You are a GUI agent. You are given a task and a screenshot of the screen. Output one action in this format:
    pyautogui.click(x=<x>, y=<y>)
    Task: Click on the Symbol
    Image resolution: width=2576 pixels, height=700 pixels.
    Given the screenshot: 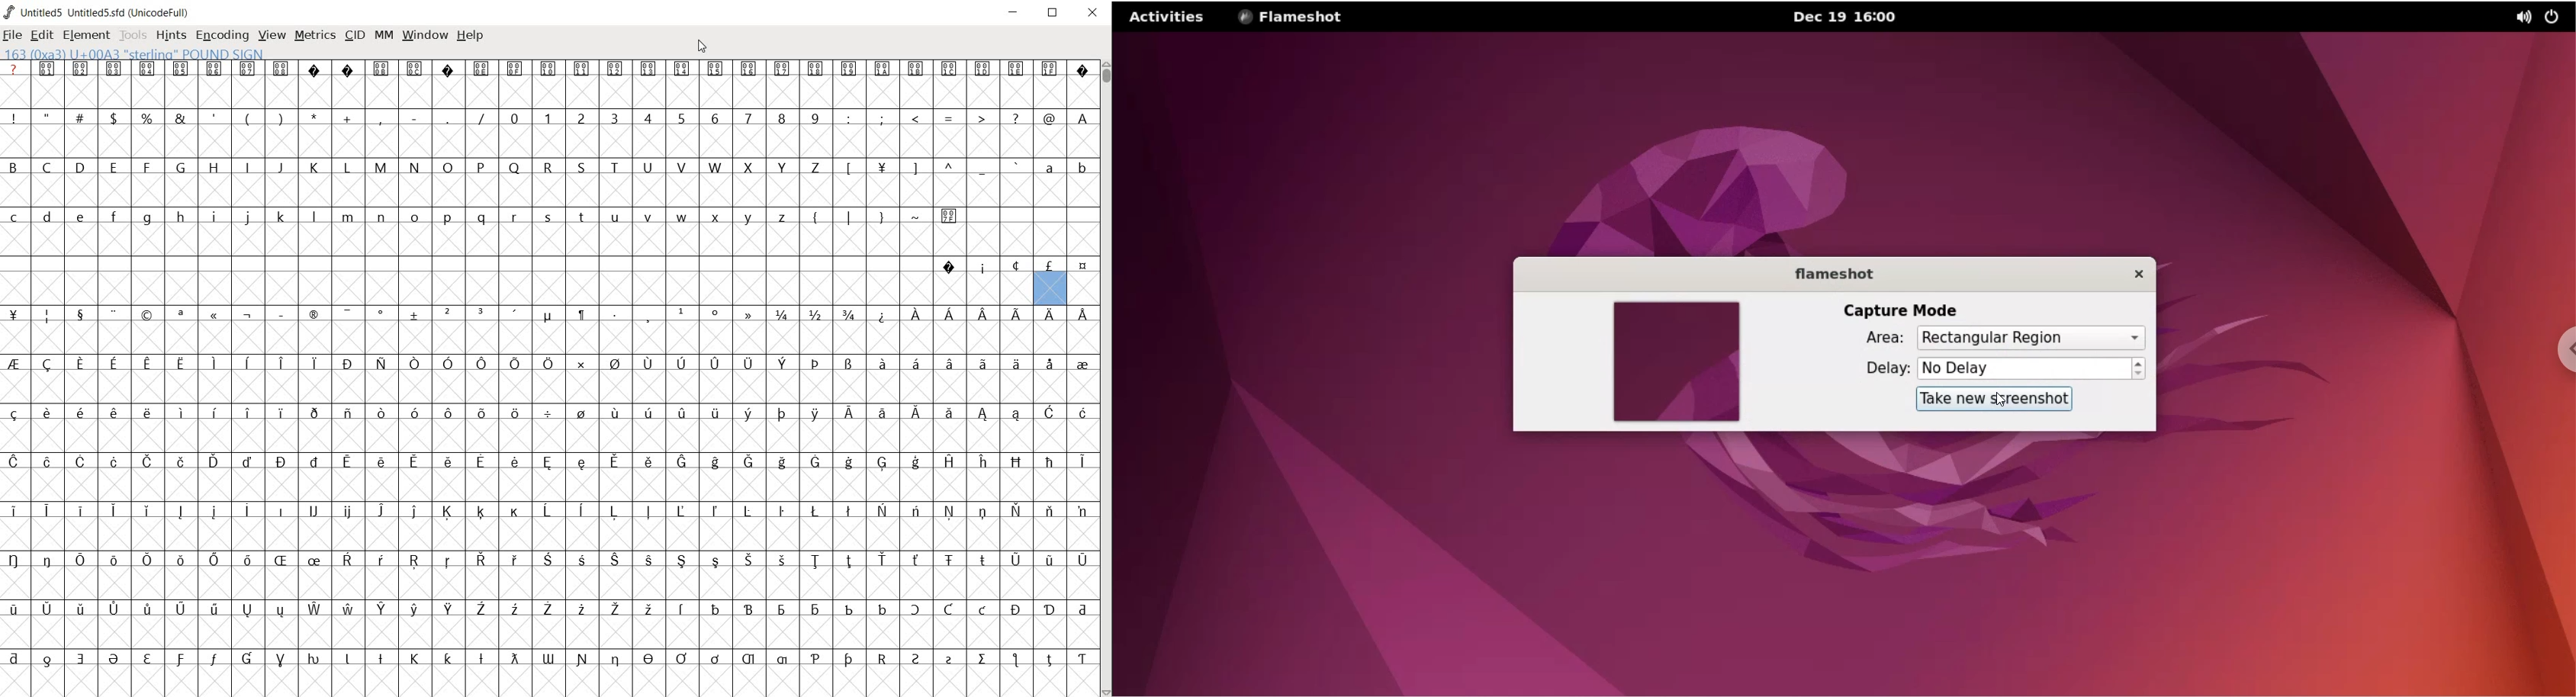 What is the action you would take?
    pyautogui.click(x=513, y=314)
    